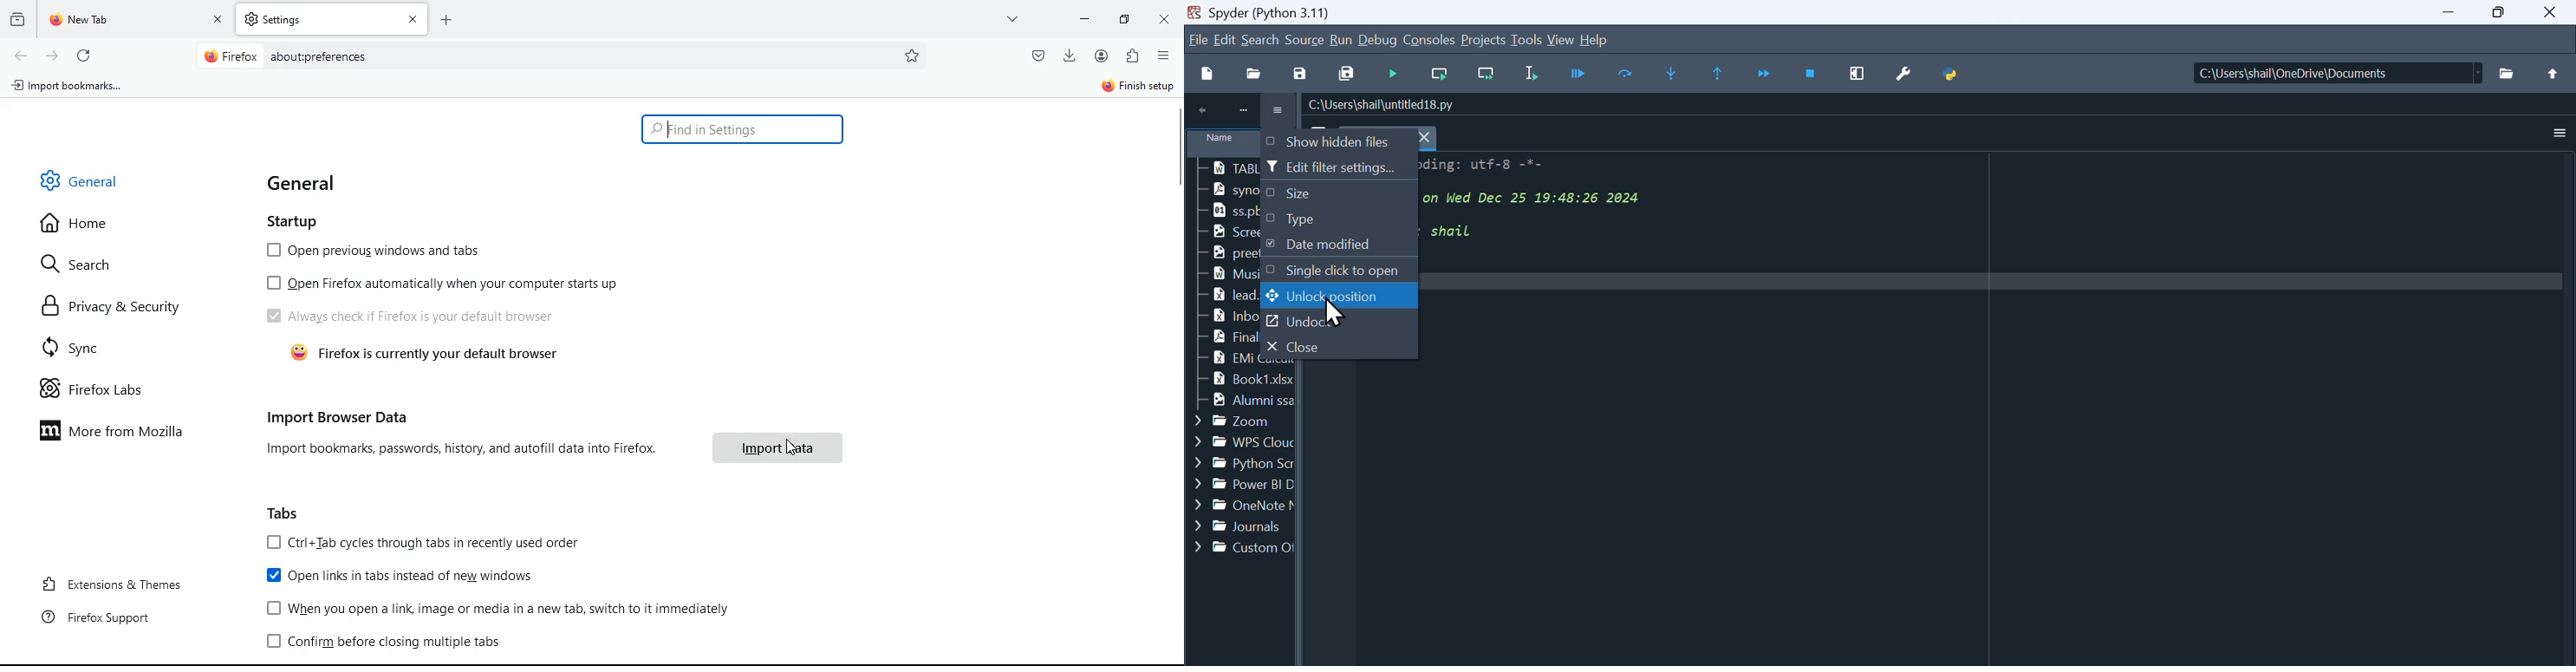 This screenshot has height=672, width=2576. What do you see at coordinates (1230, 422) in the screenshot?
I see `Zoom` at bounding box center [1230, 422].